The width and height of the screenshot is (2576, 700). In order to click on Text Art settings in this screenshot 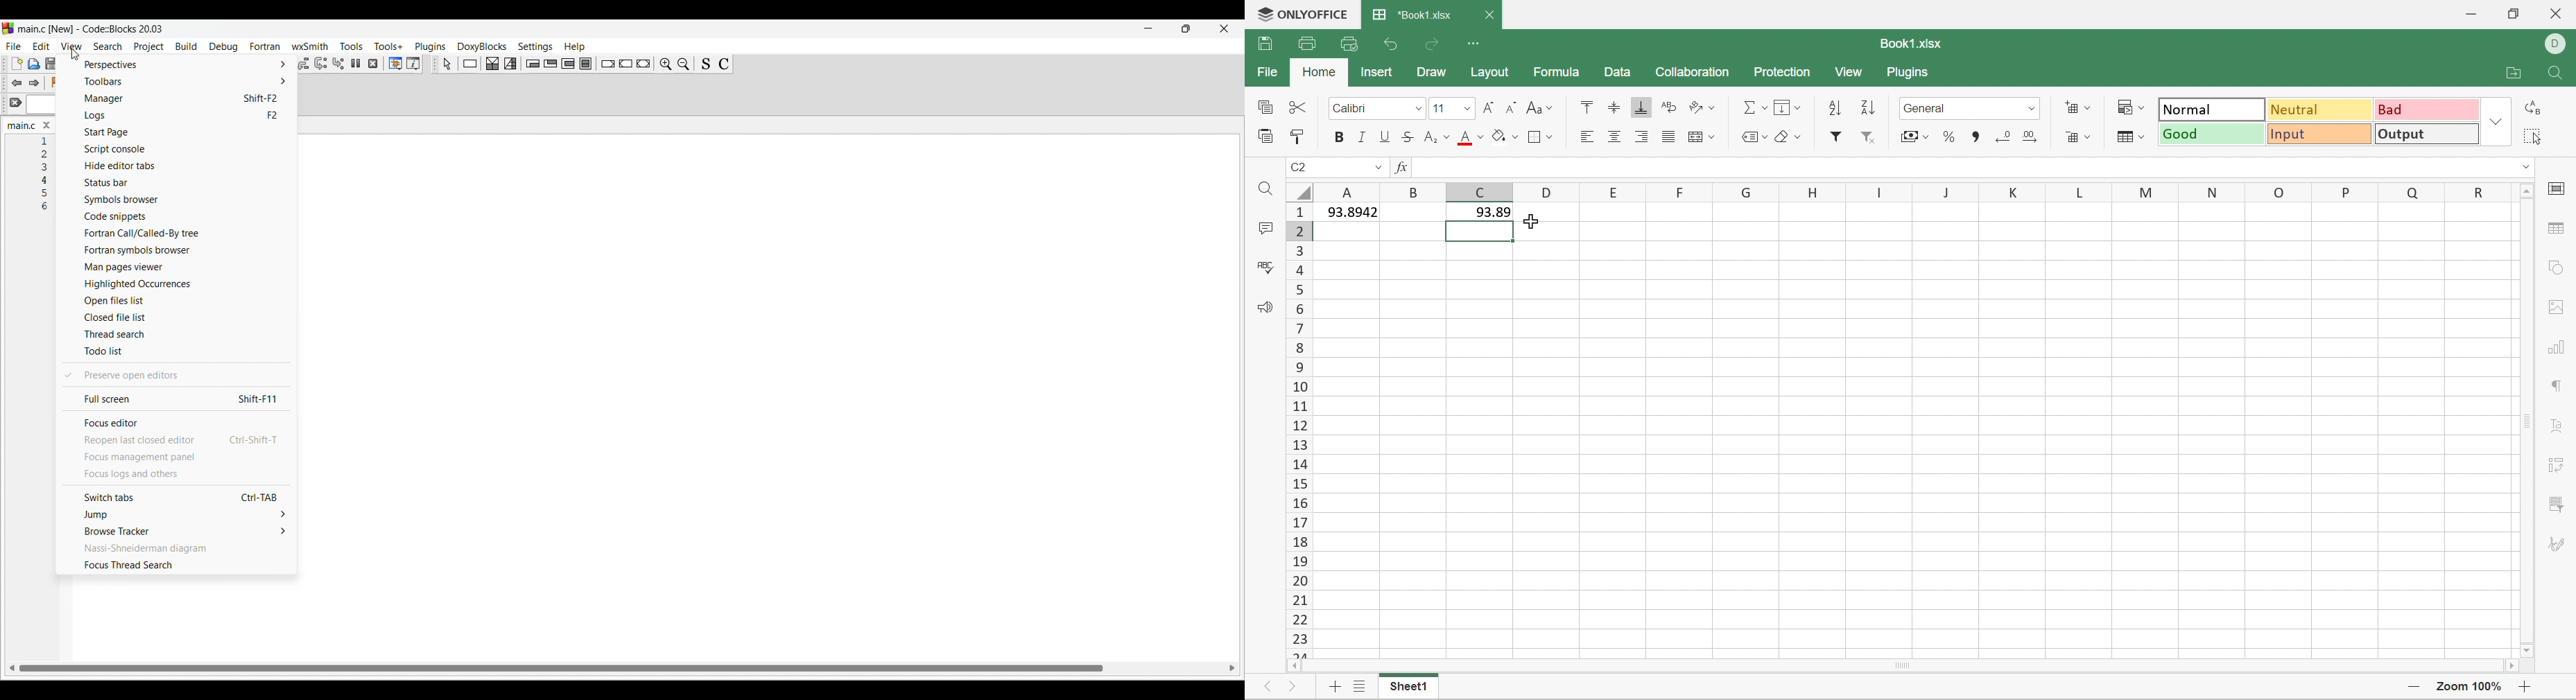, I will do `click(2559, 428)`.